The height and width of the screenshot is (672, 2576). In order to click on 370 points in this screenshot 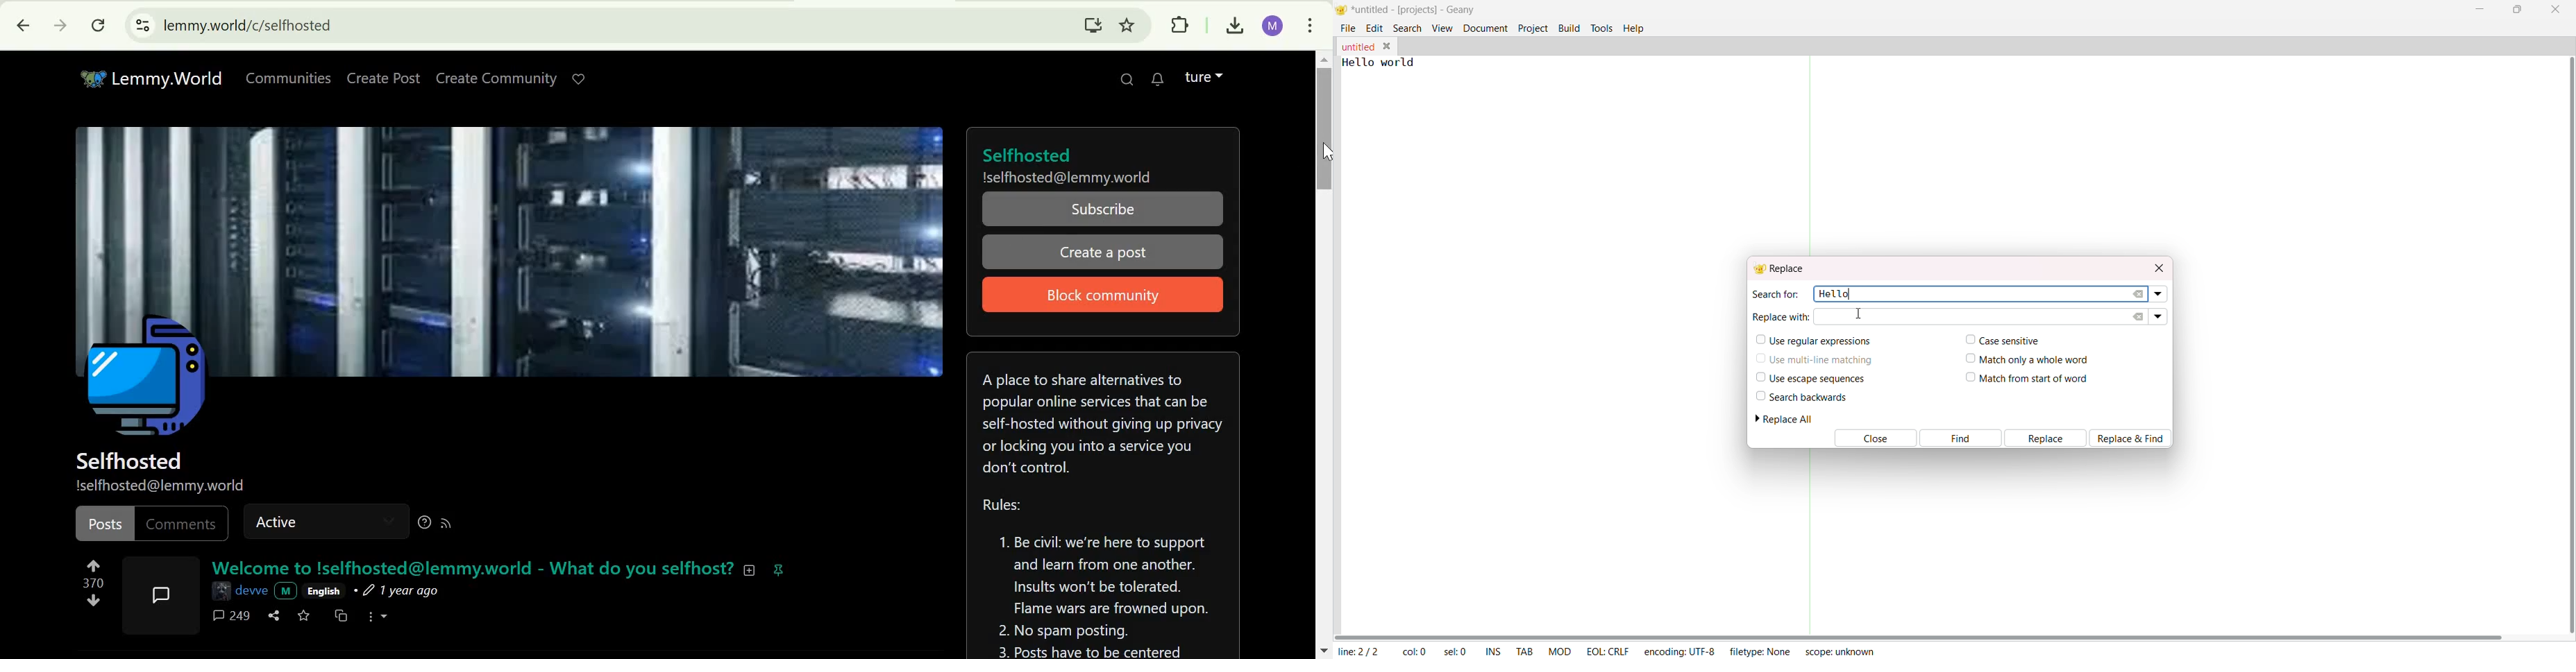, I will do `click(92, 582)`.